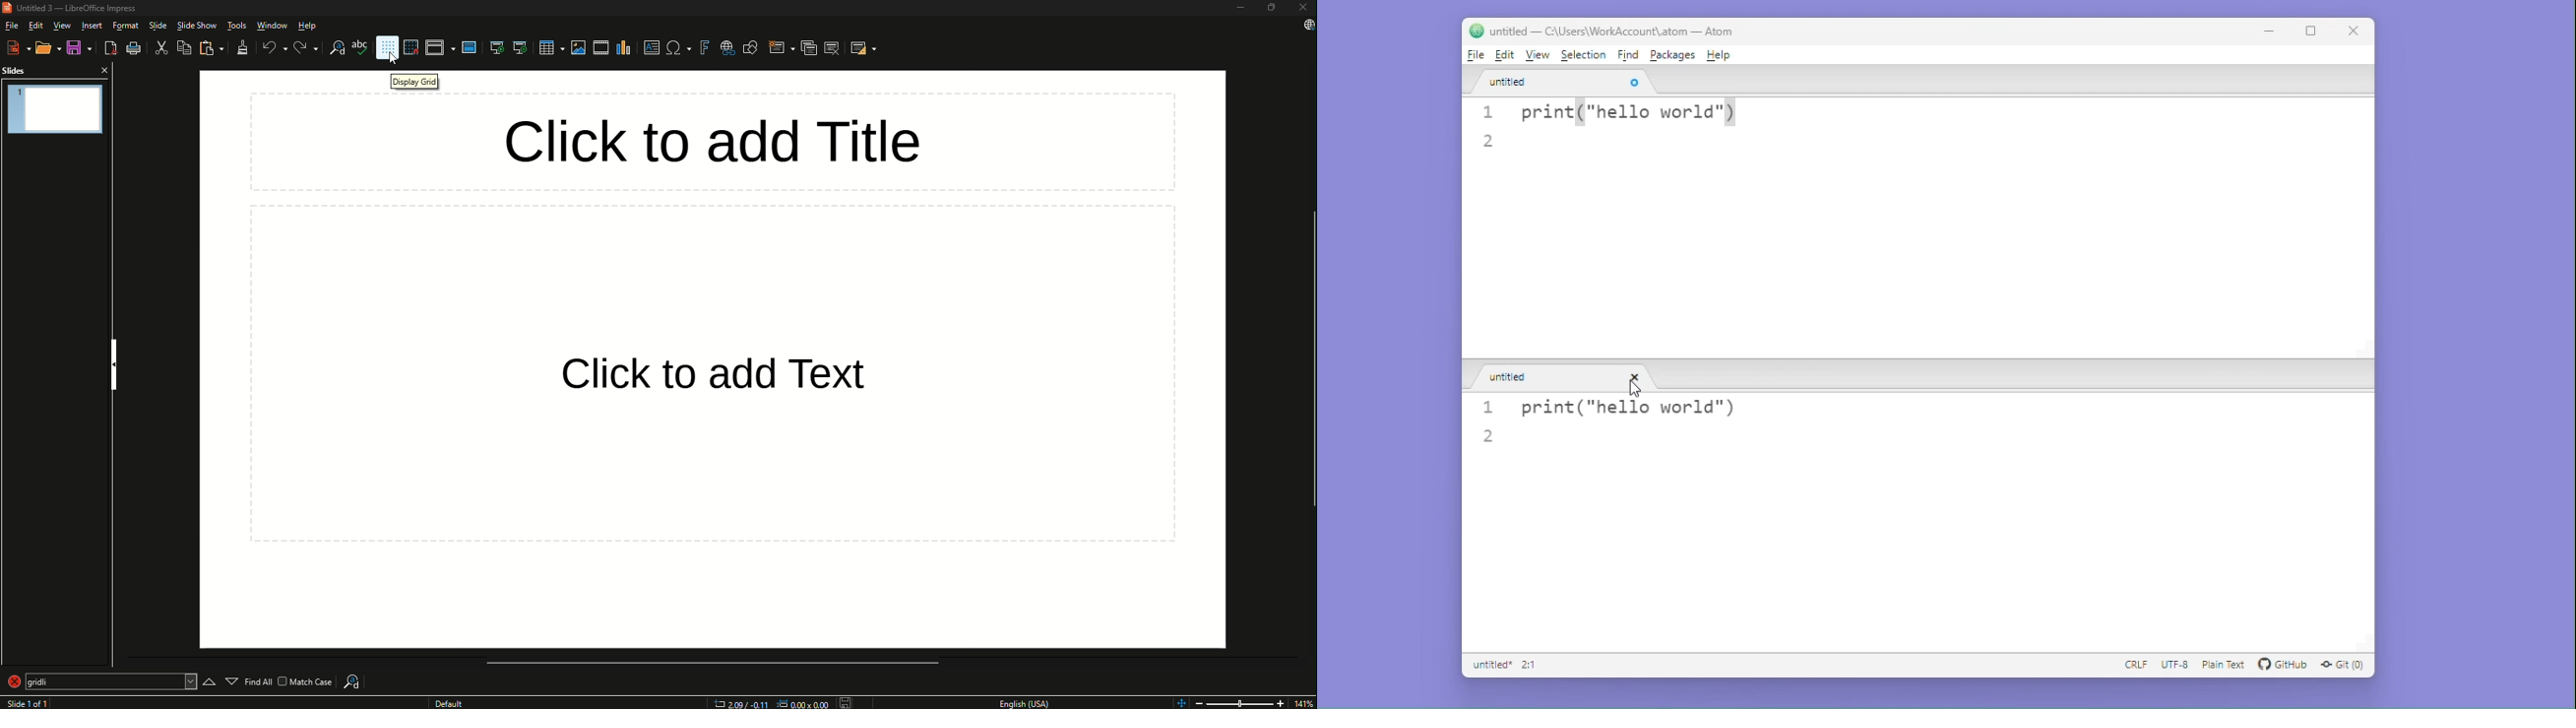  I want to click on Dimensions, so click(767, 703).